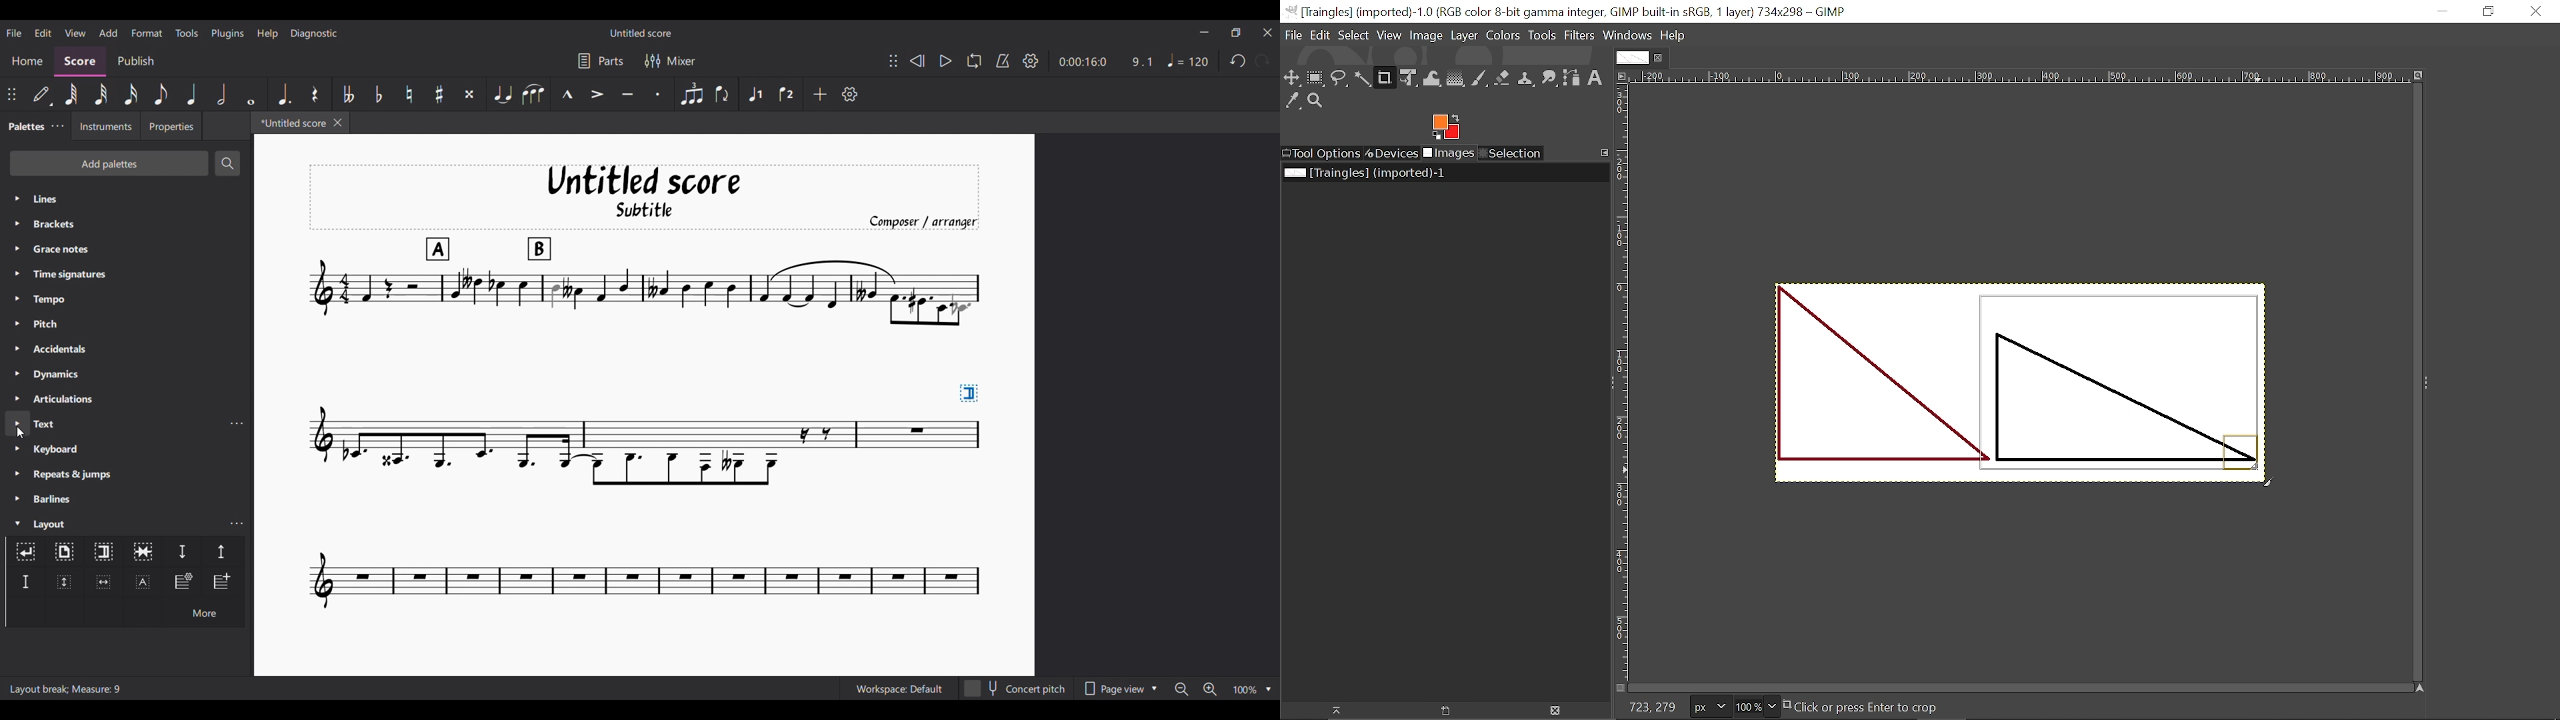  What do you see at coordinates (1511, 153) in the screenshot?
I see `Selection tool` at bounding box center [1511, 153].